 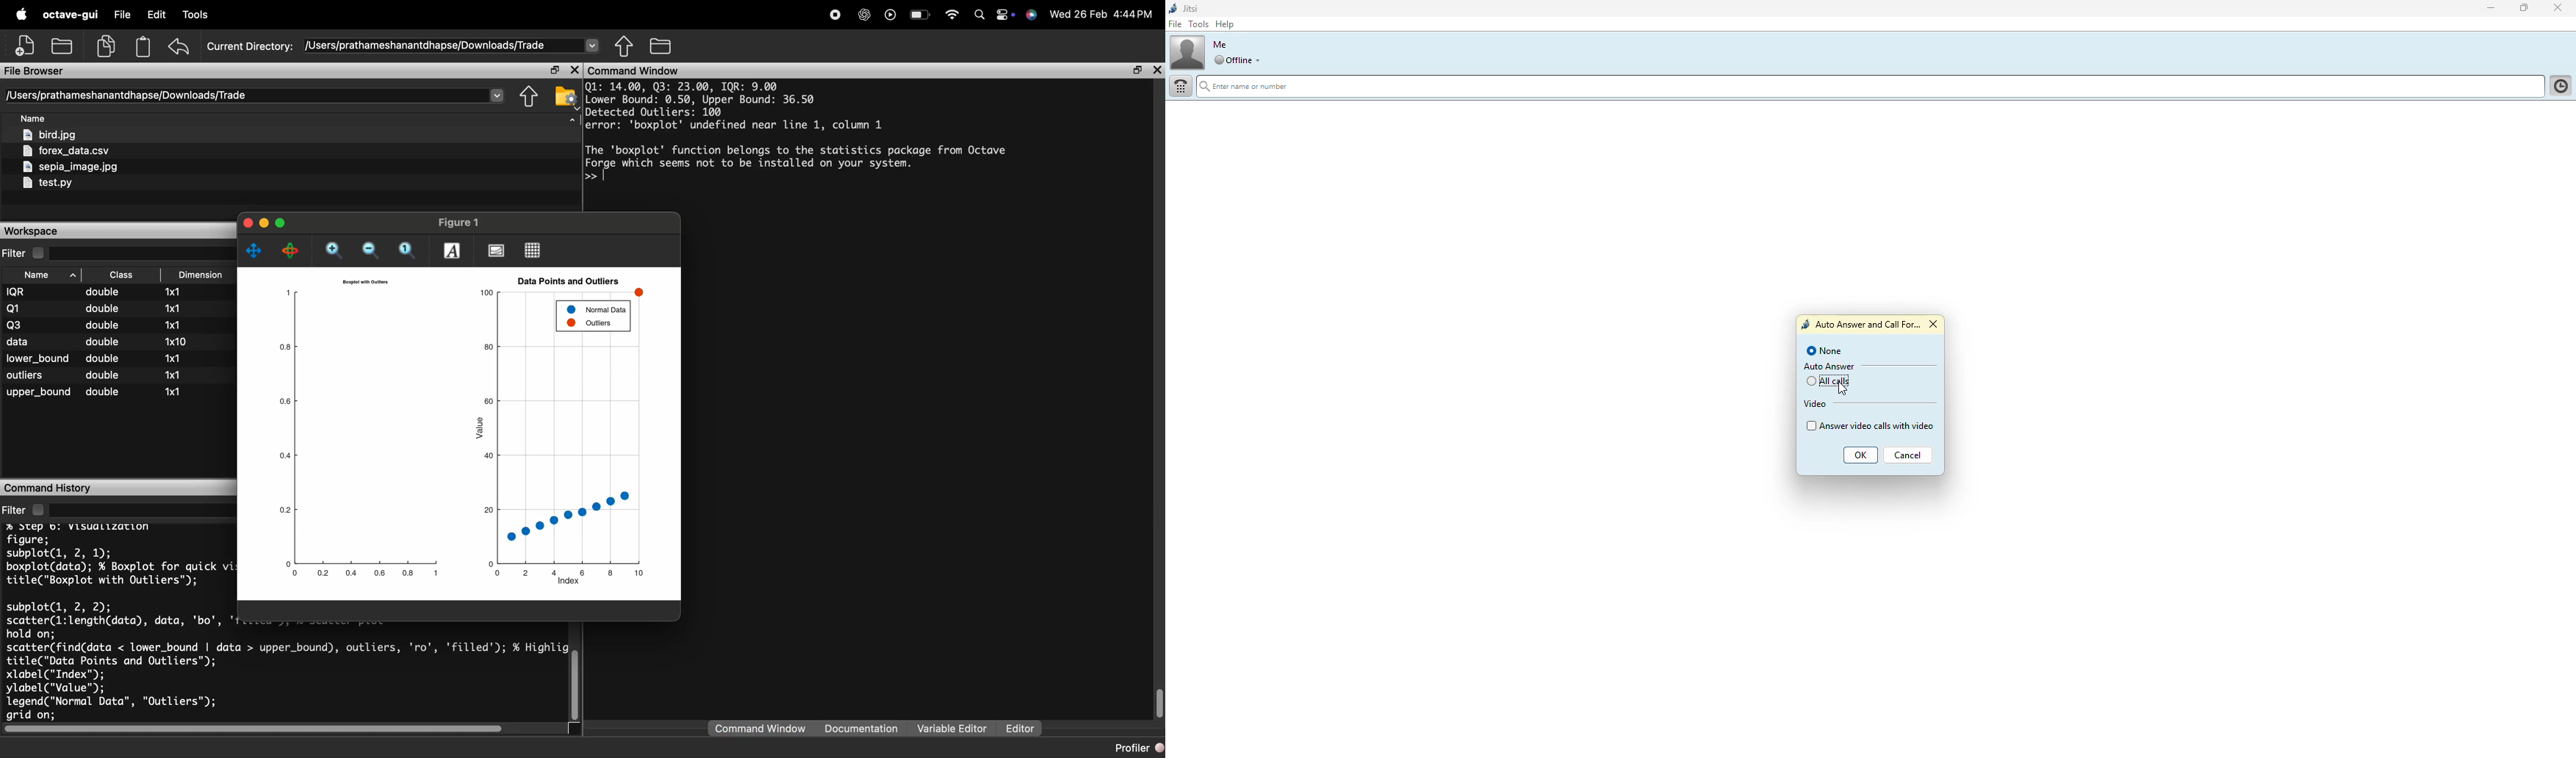 I want to click on me, so click(x=1220, y=44).